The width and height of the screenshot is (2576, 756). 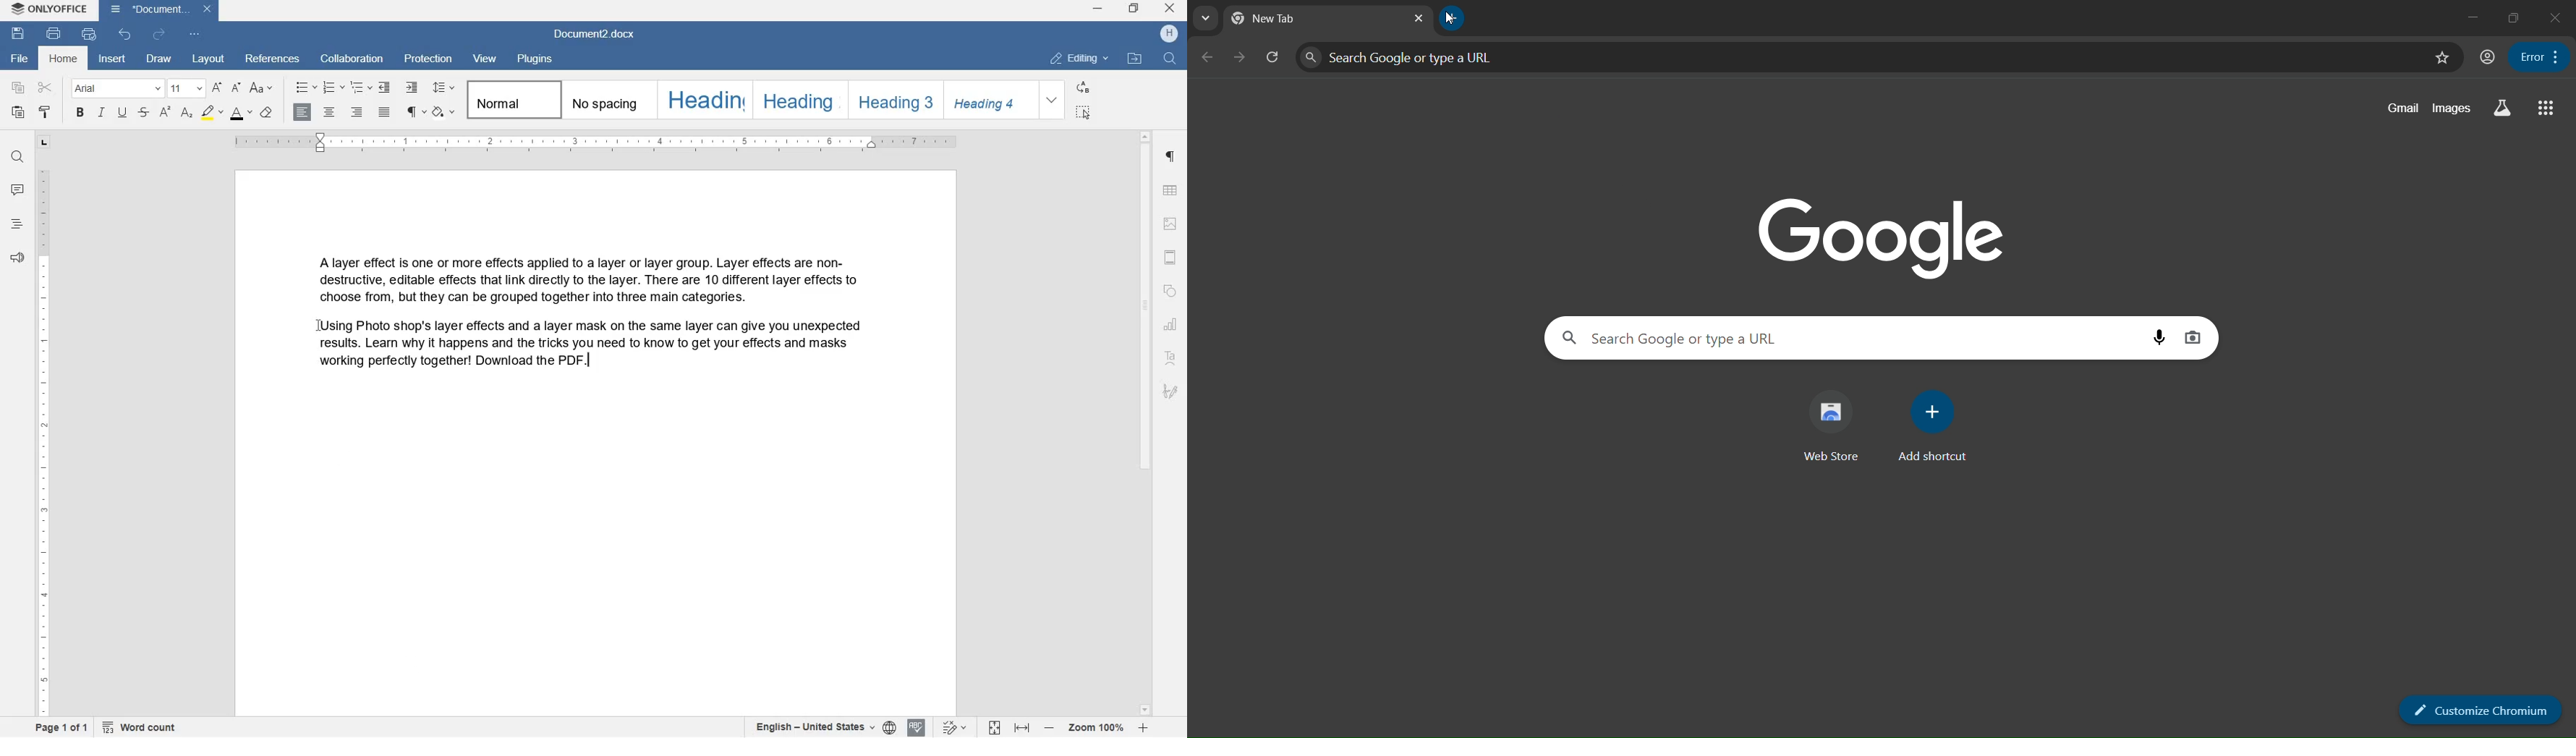 I want to click on HEADING 4, so click(x=987, y=100).